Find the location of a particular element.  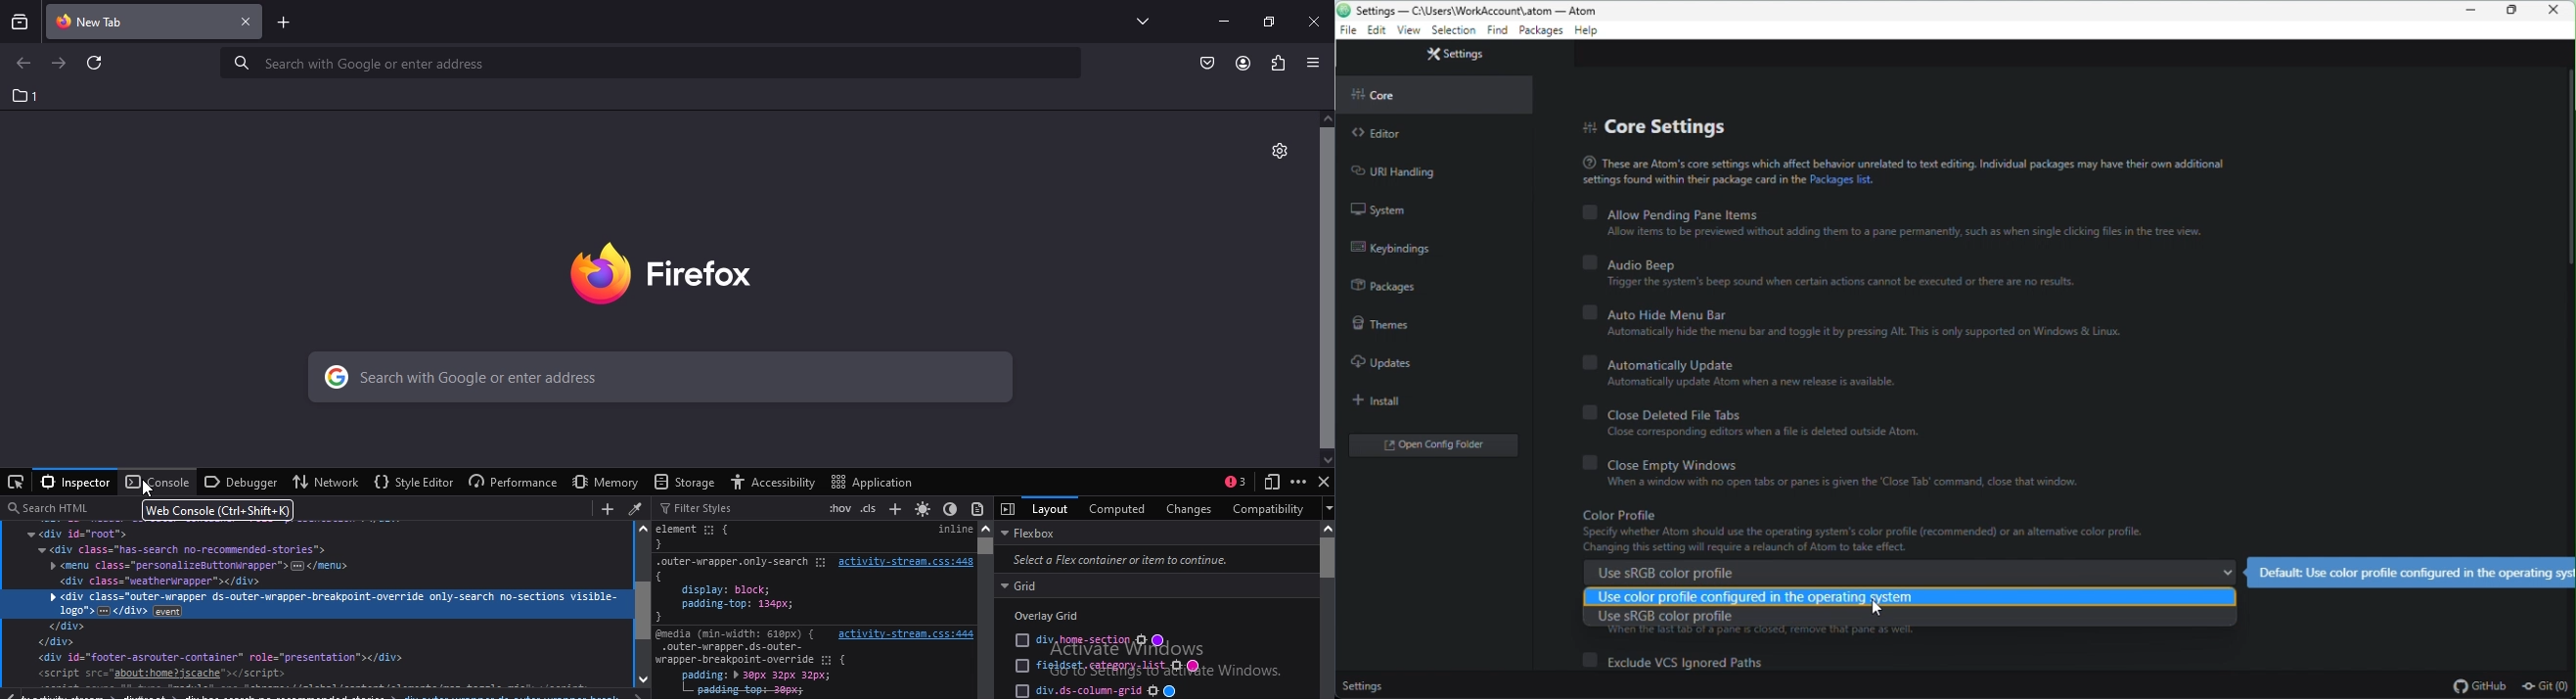

storage is located at coordinates (686, 483).